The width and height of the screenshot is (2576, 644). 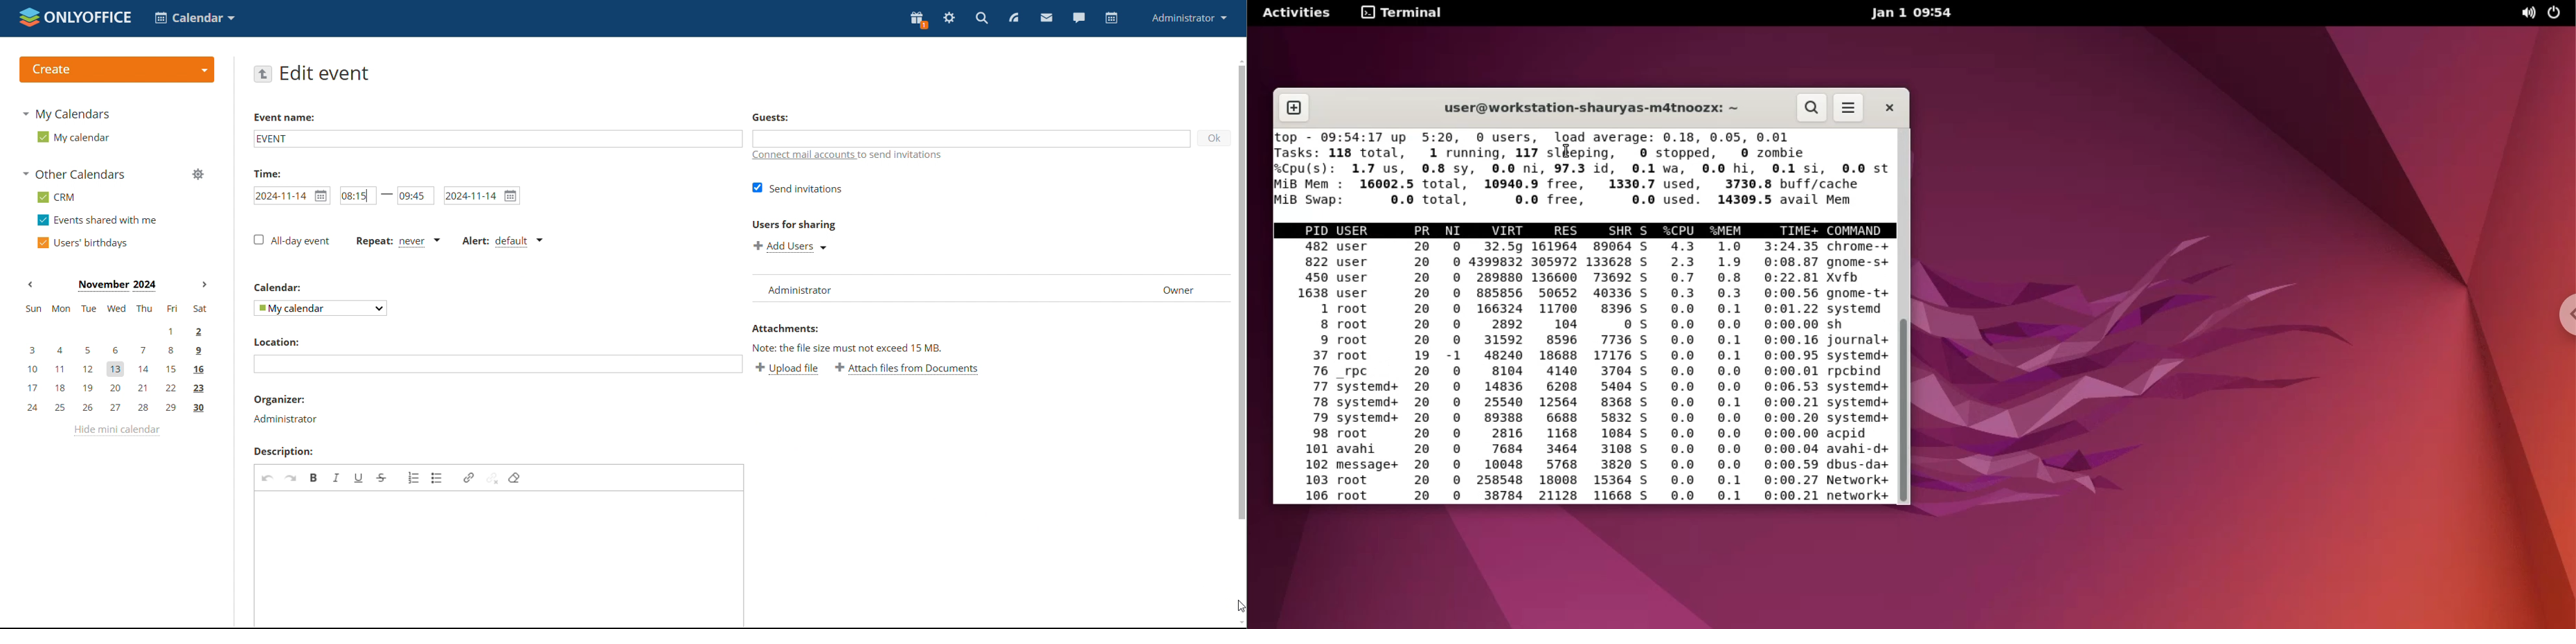 What do you see at coordinates (383, 478) in the screenshot?
I see `strikethrough` at bounding box center [383, 478].